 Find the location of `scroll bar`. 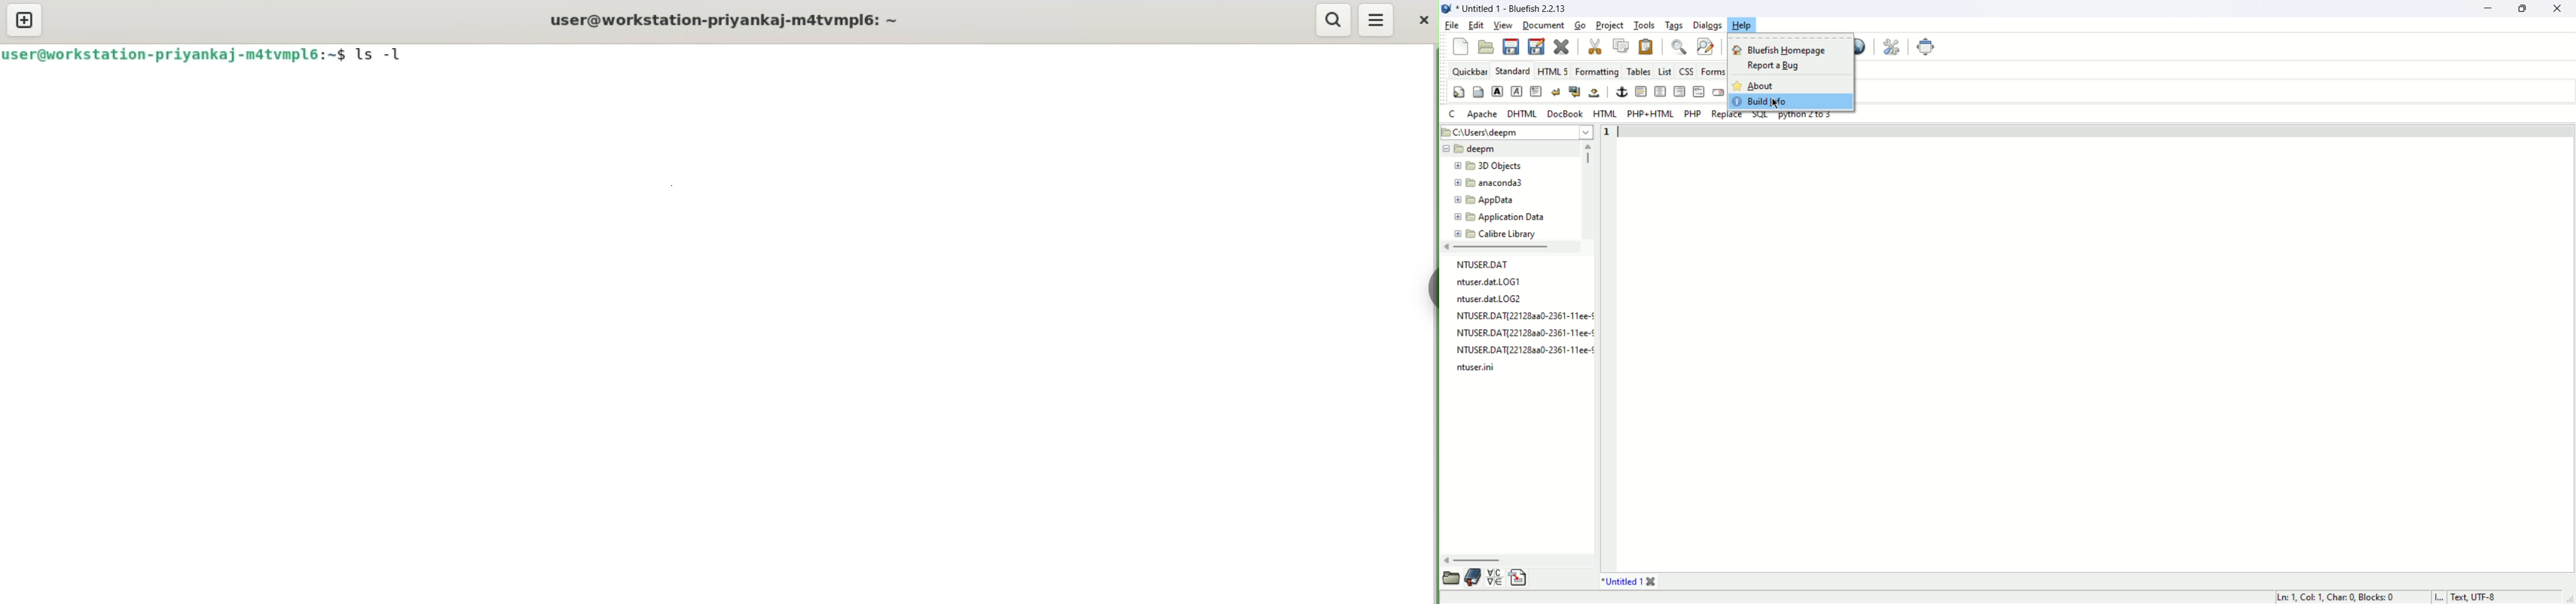

scroll bar is located at coordinates (1589, 189).